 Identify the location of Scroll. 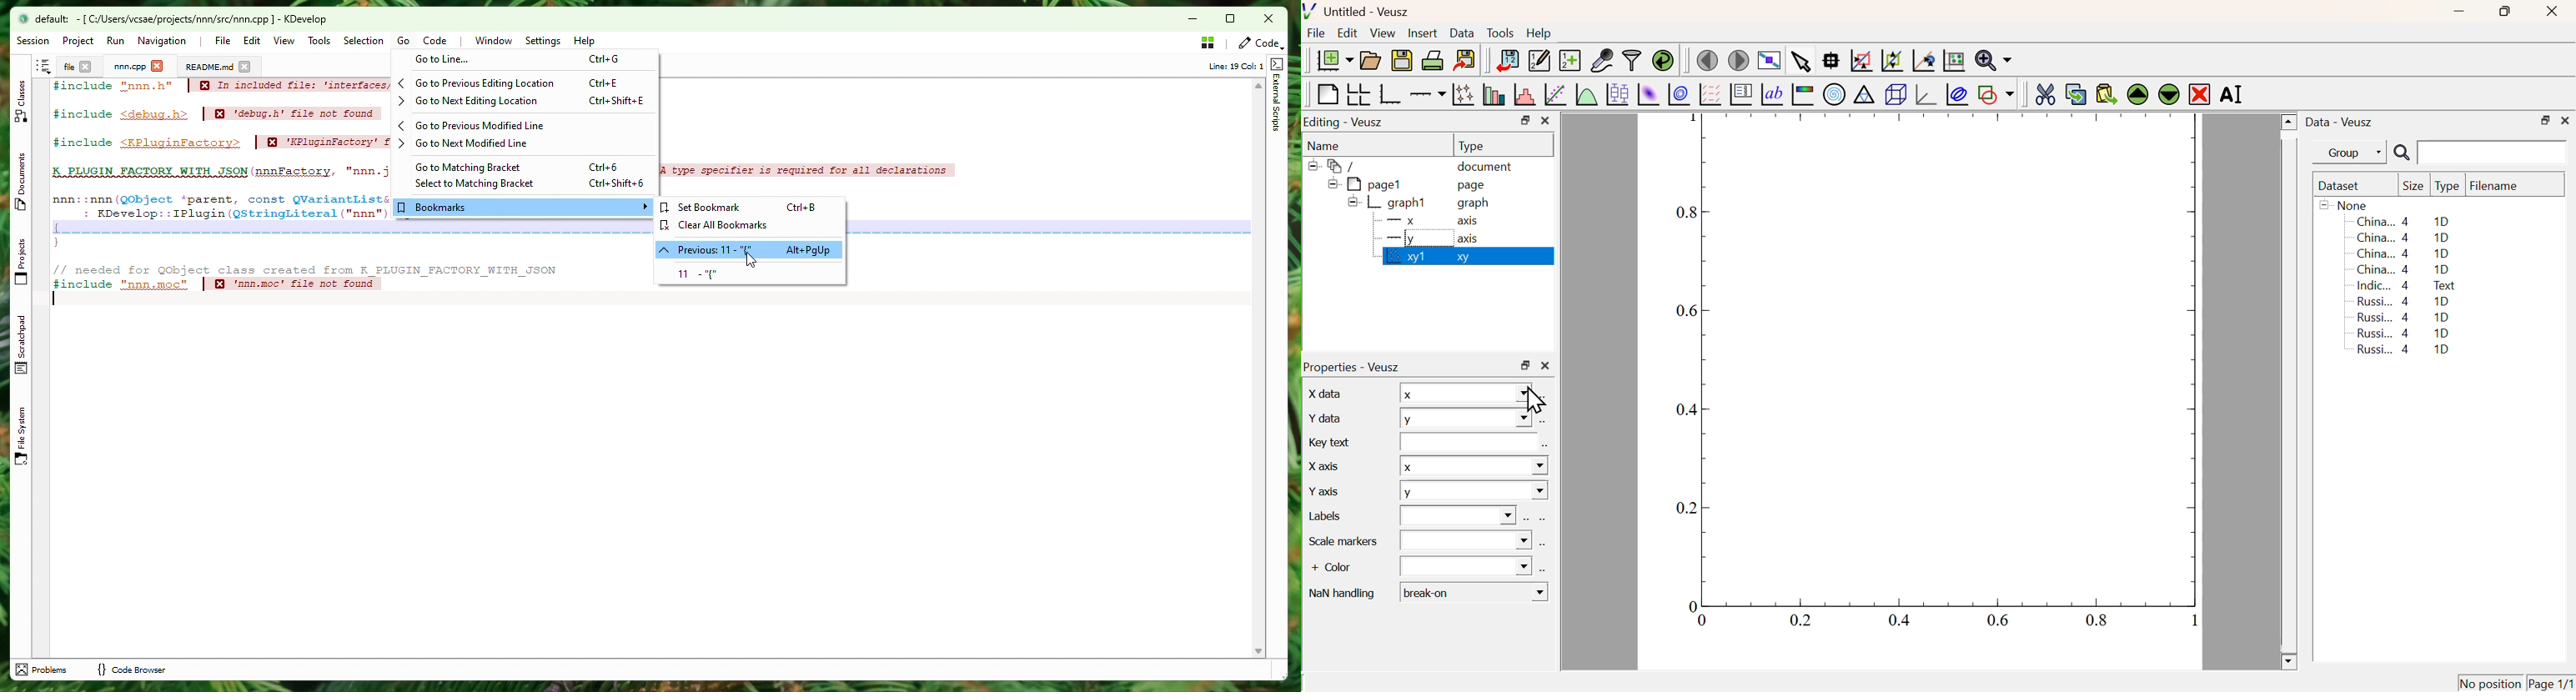
(2289, 392).